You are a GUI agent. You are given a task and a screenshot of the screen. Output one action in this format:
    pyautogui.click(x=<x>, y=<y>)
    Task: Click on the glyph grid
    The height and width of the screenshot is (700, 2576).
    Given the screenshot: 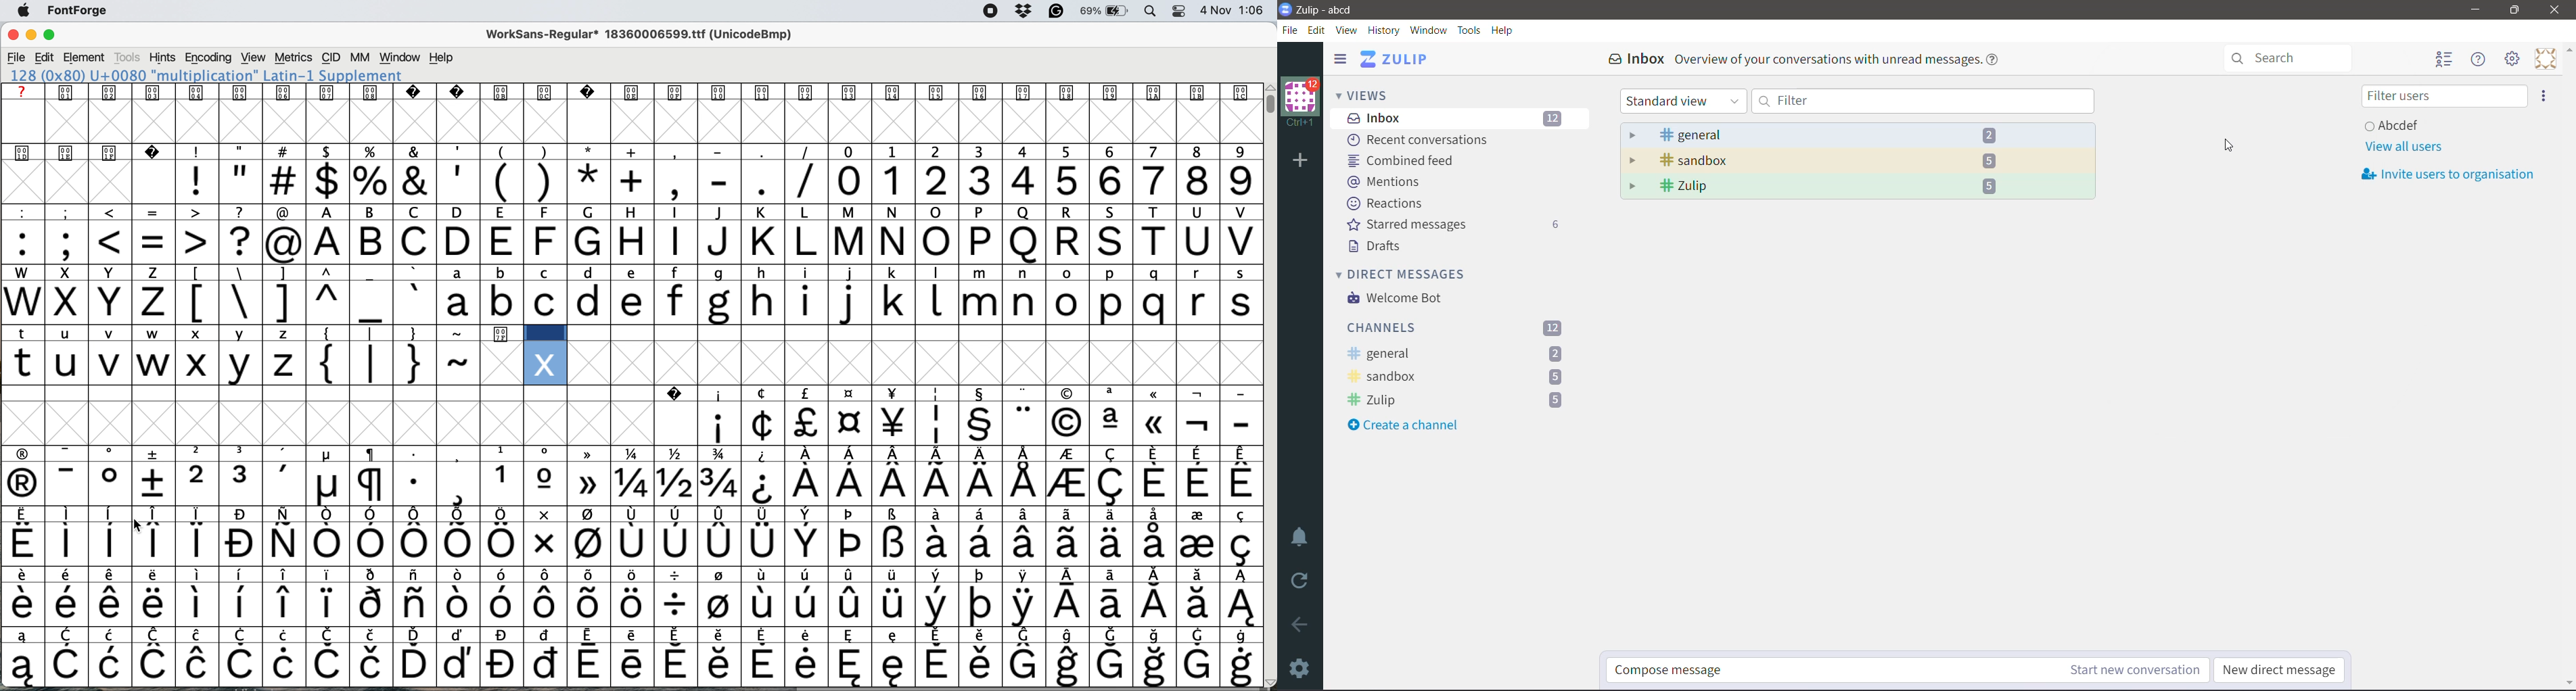 What is the action you would take?
    pyautogui.click(x=638, y=123)
    